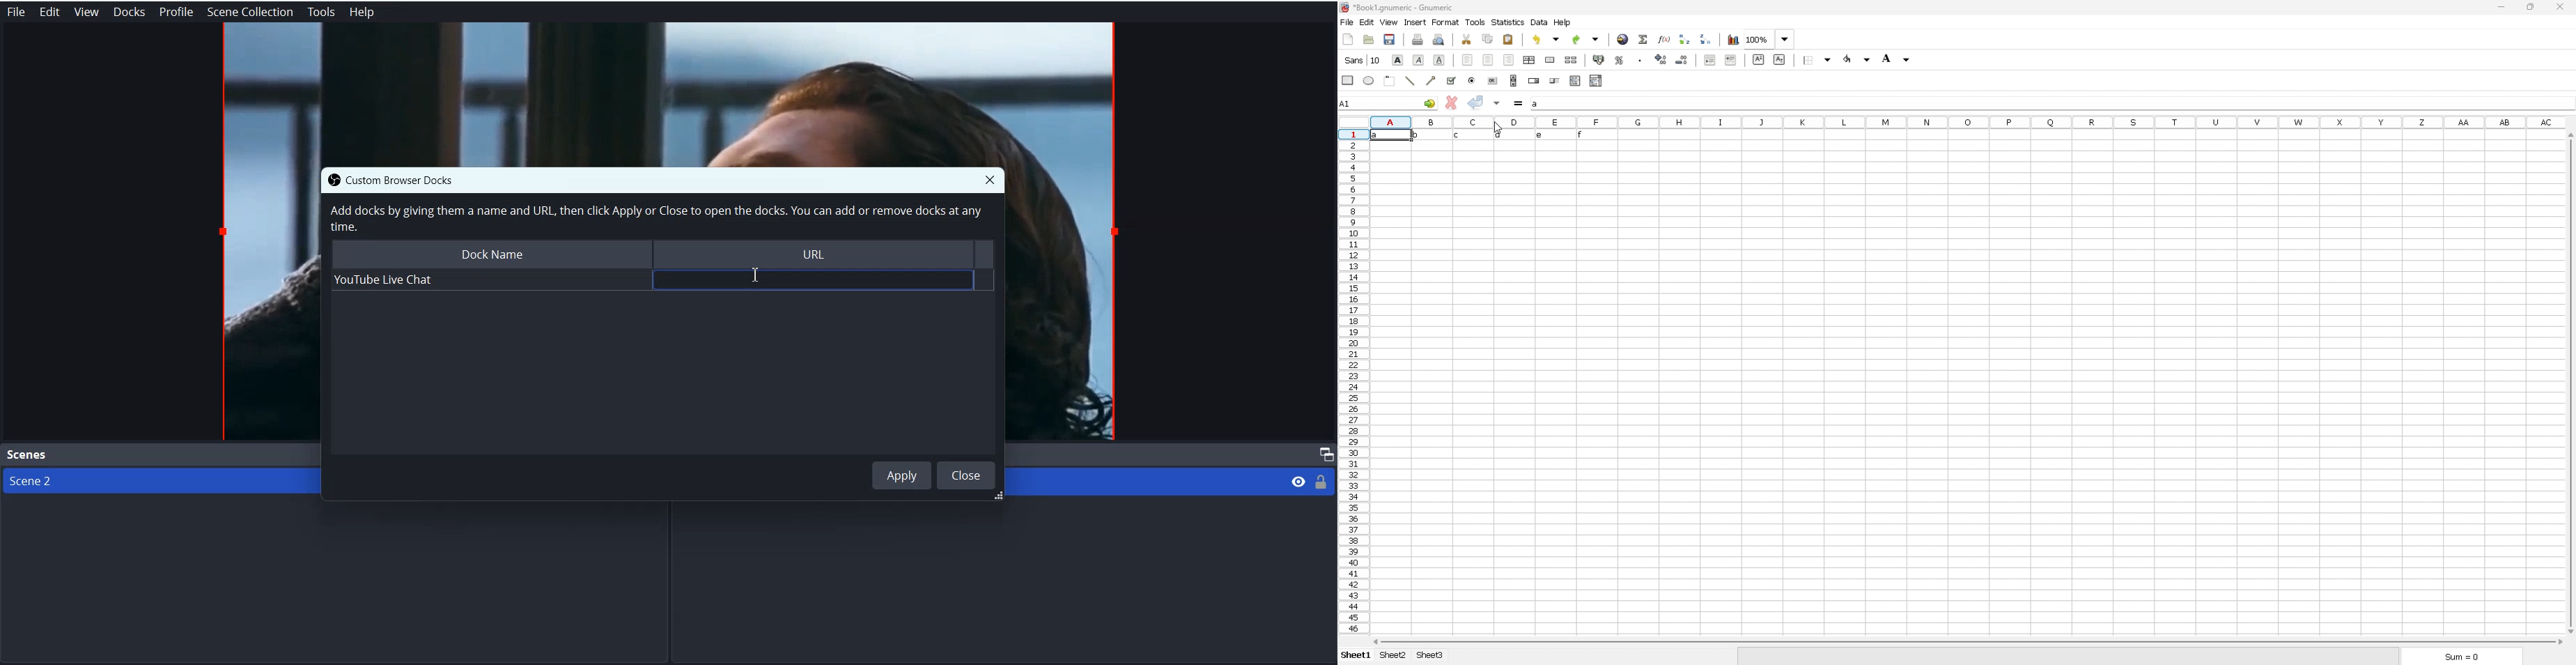  What do you see at coordinates (1644, 39) in the screenshot?
I see `summation` at bounding box center [1644, 39].